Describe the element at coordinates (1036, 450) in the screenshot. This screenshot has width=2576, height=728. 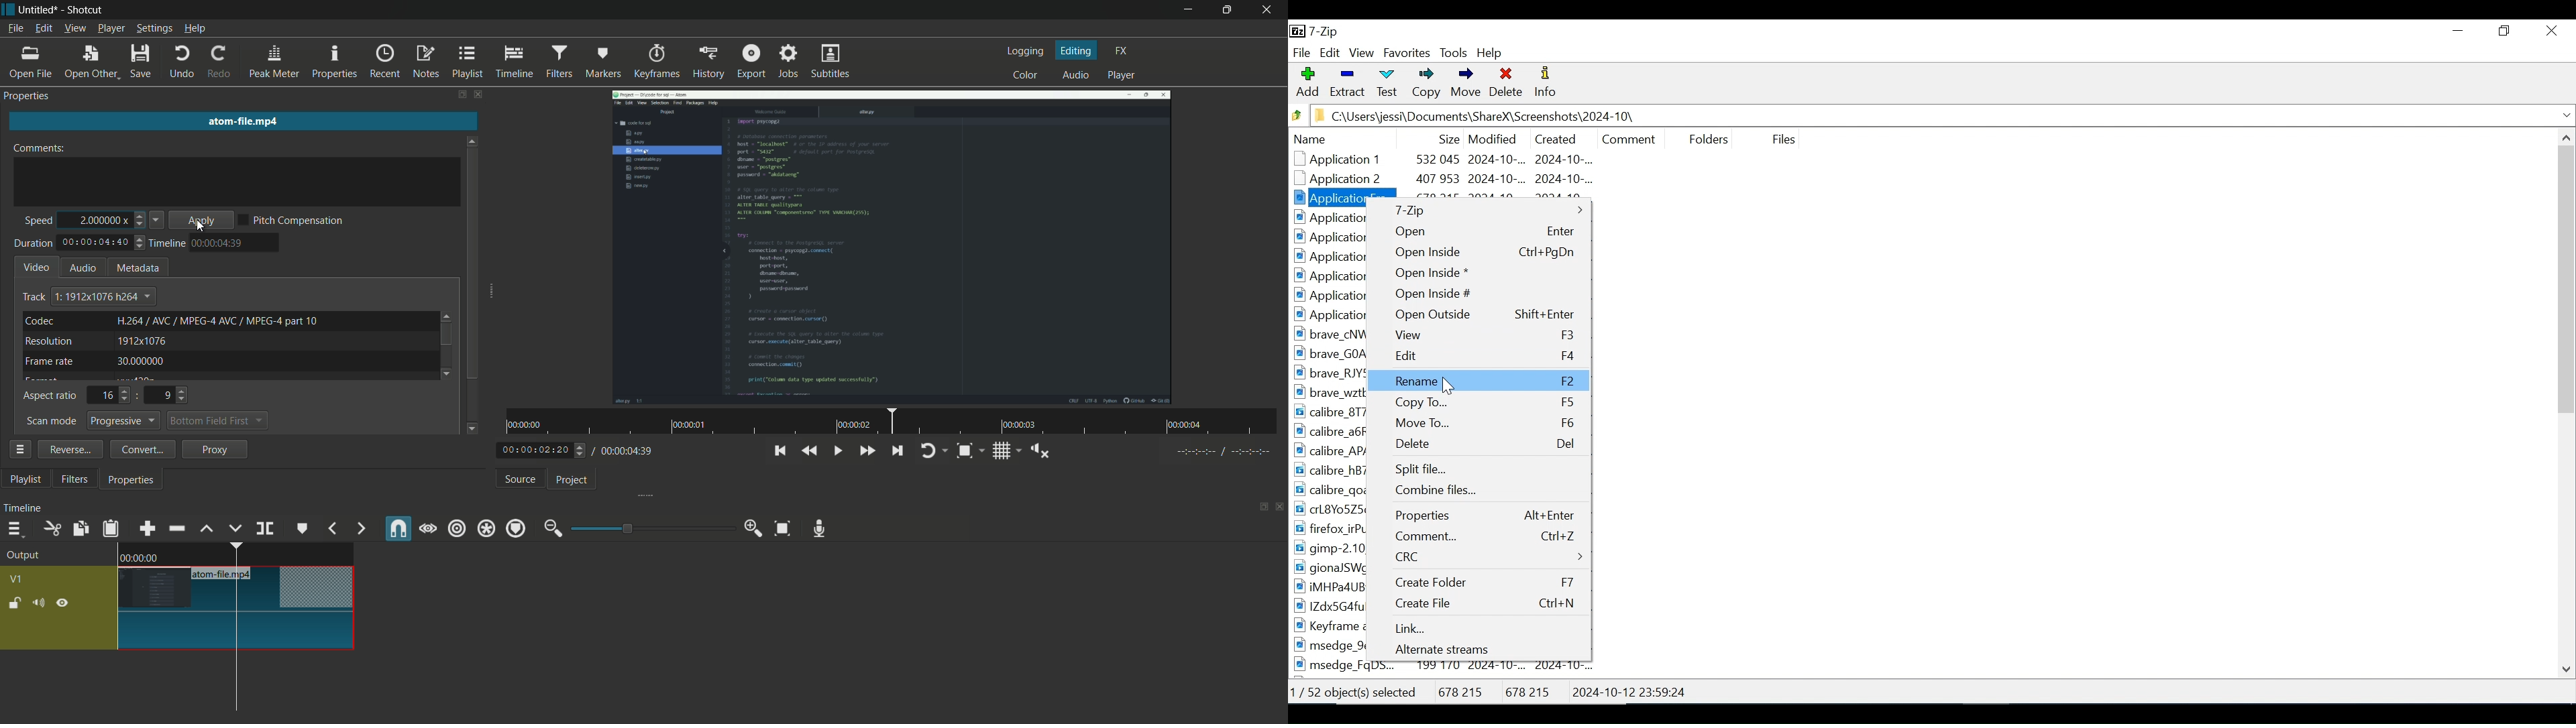
I see `show volume control` at that location.